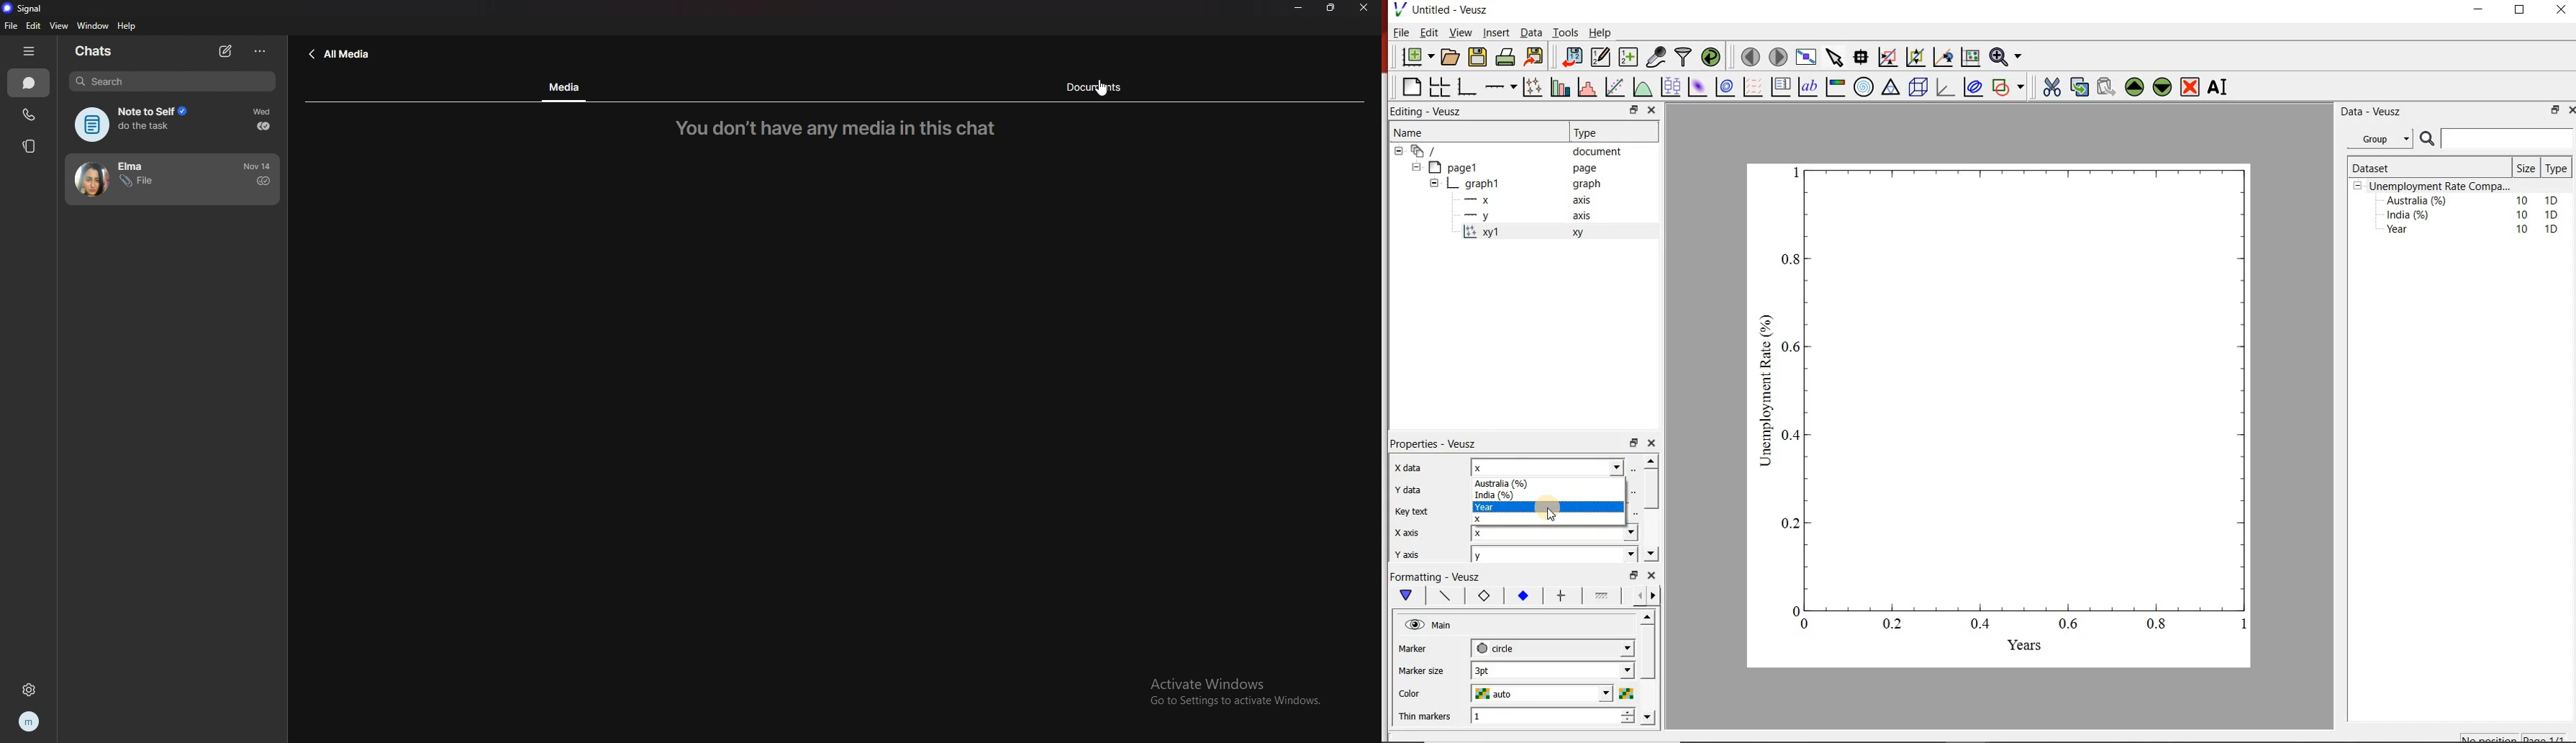 This screenshot has height=756, width=2576. Describe the element at coordinates (142, 179) in the screenshot. I see `contact` at that location.